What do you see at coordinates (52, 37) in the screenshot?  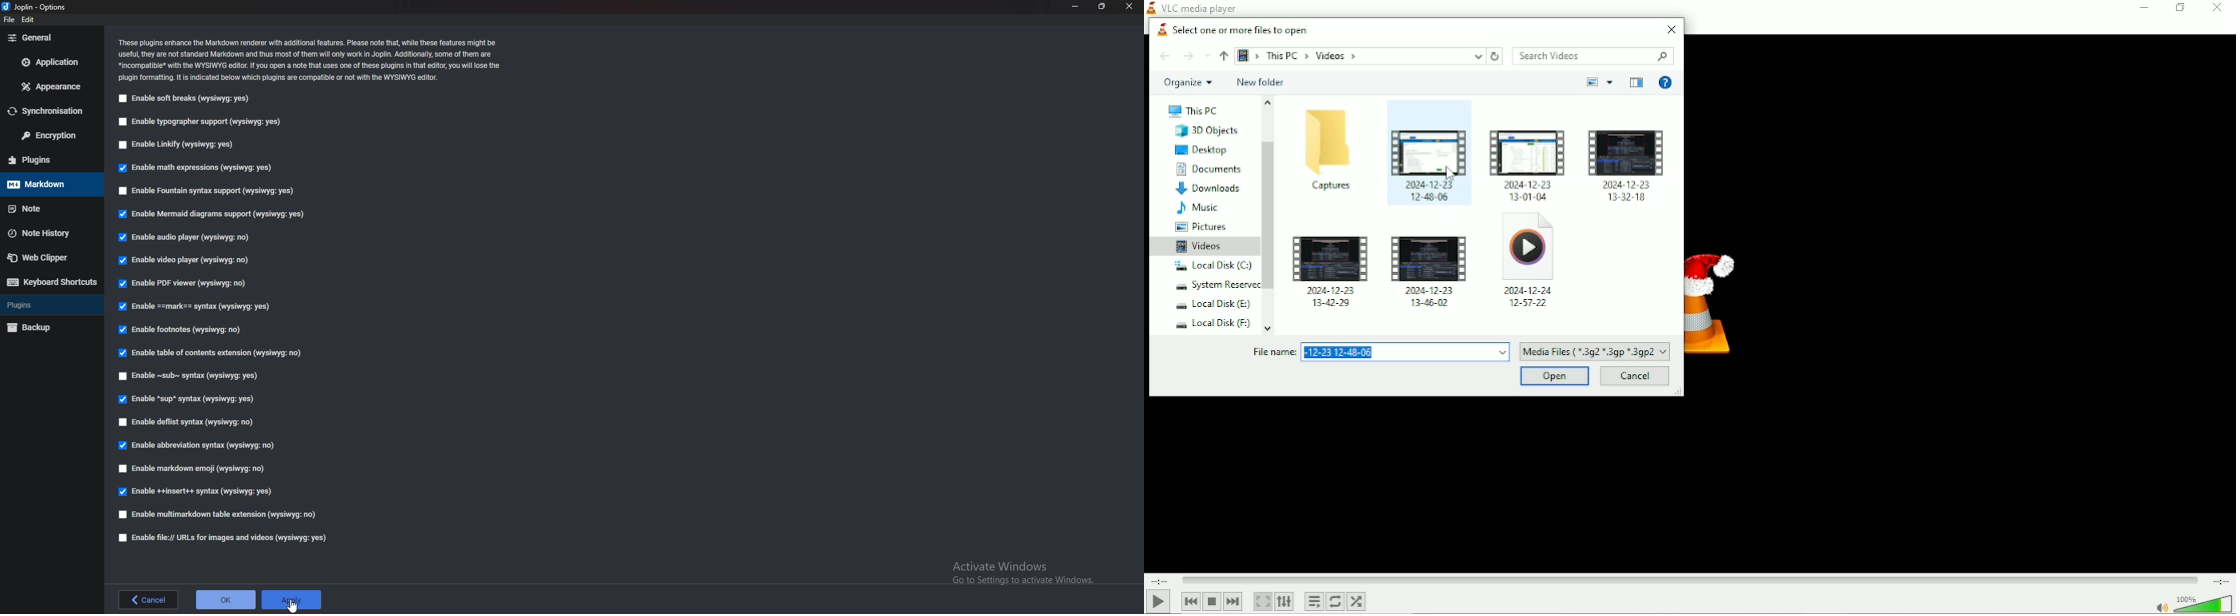 I see `general` at bounding box center [52, 37].